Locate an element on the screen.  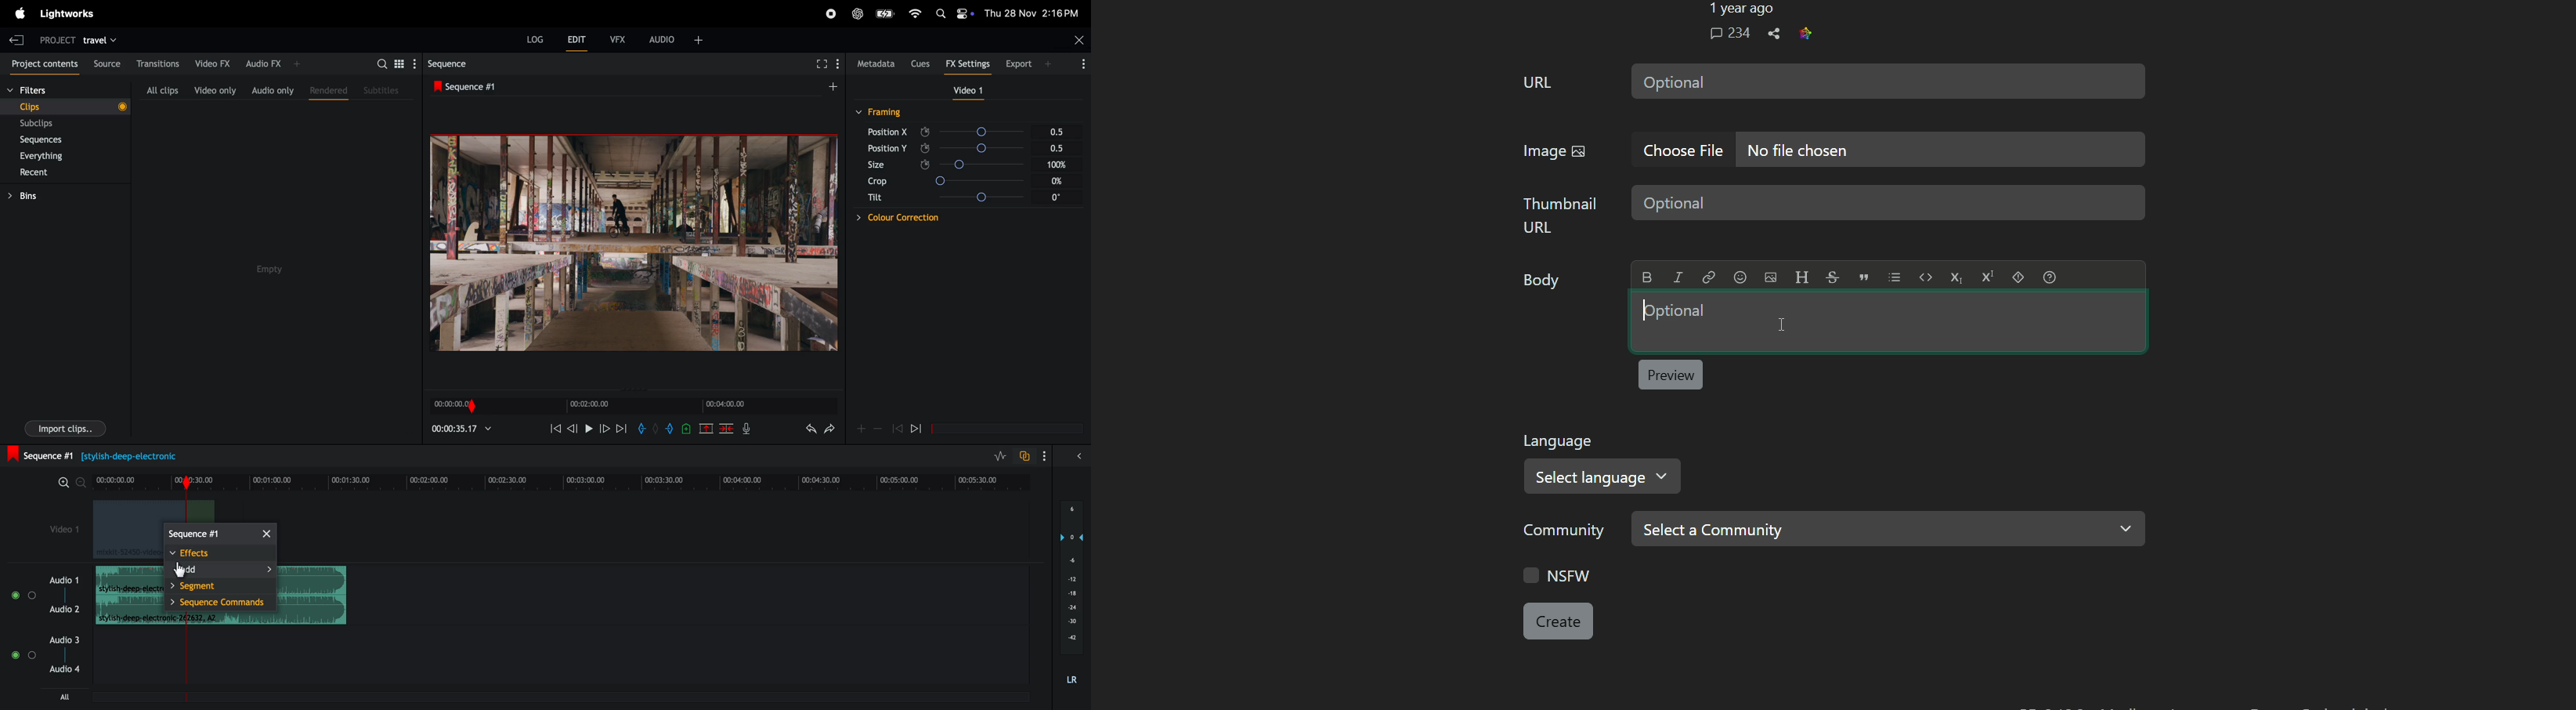
tilt is located at coordinates (876, 199).